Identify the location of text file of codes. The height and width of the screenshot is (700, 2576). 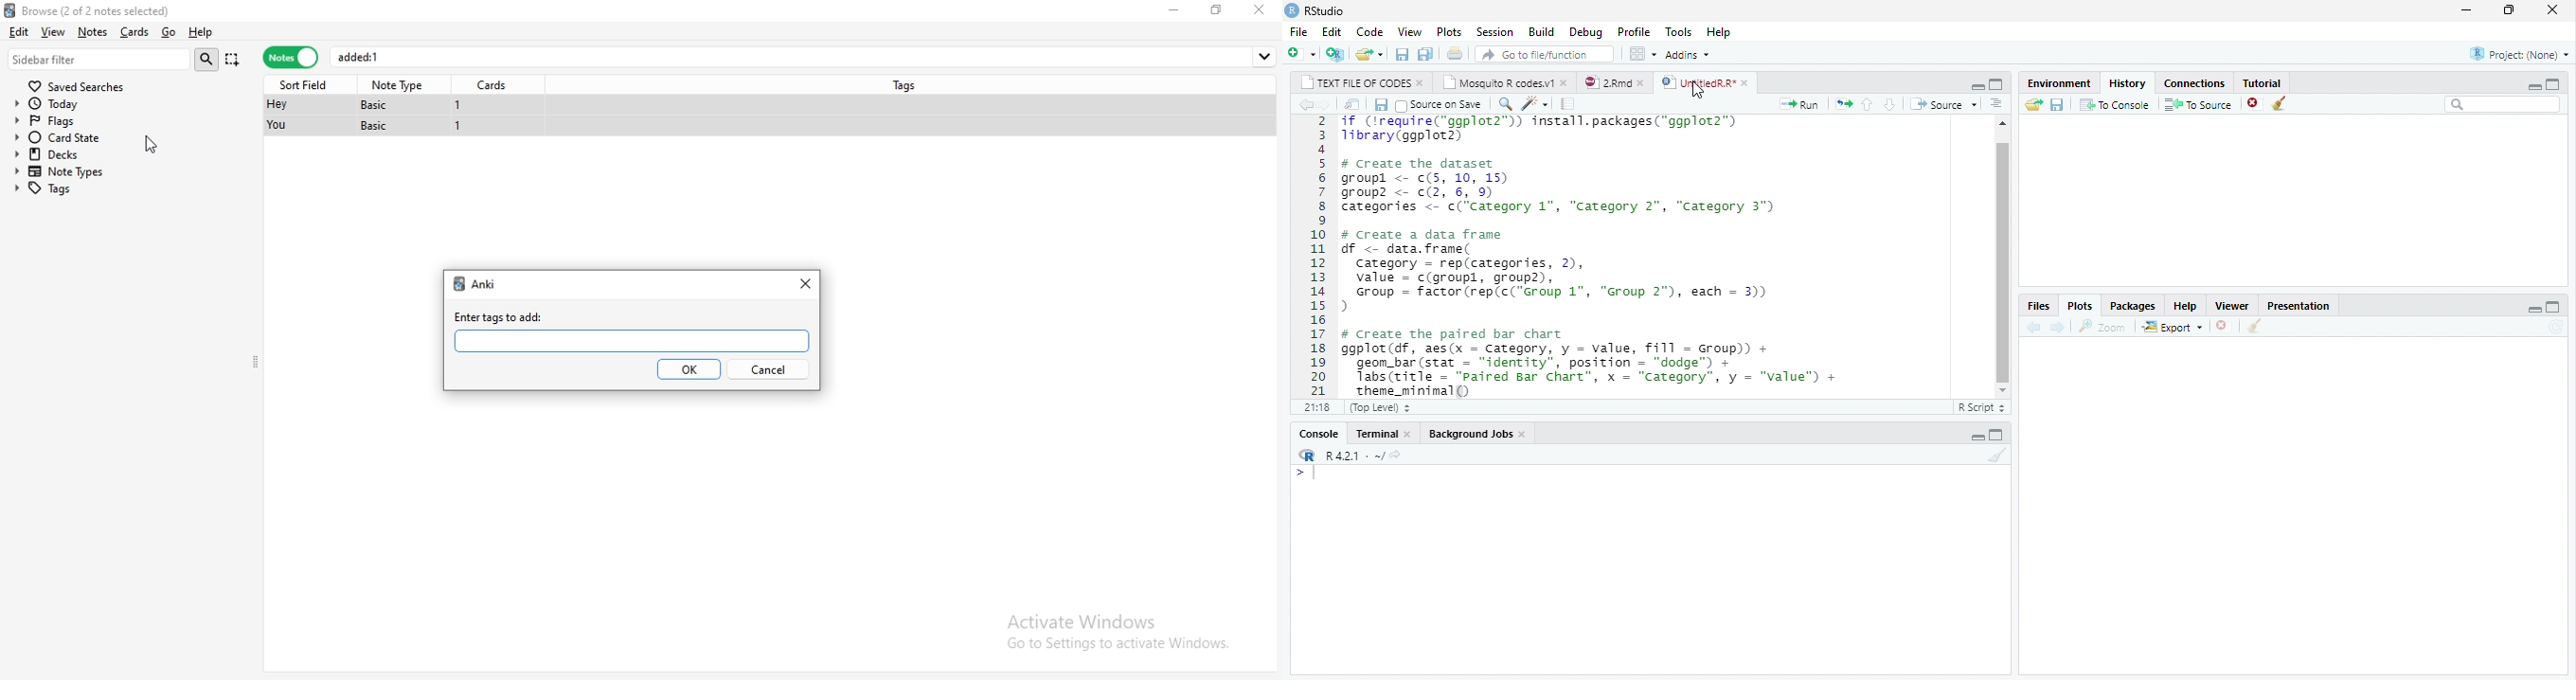
(1356, 83).